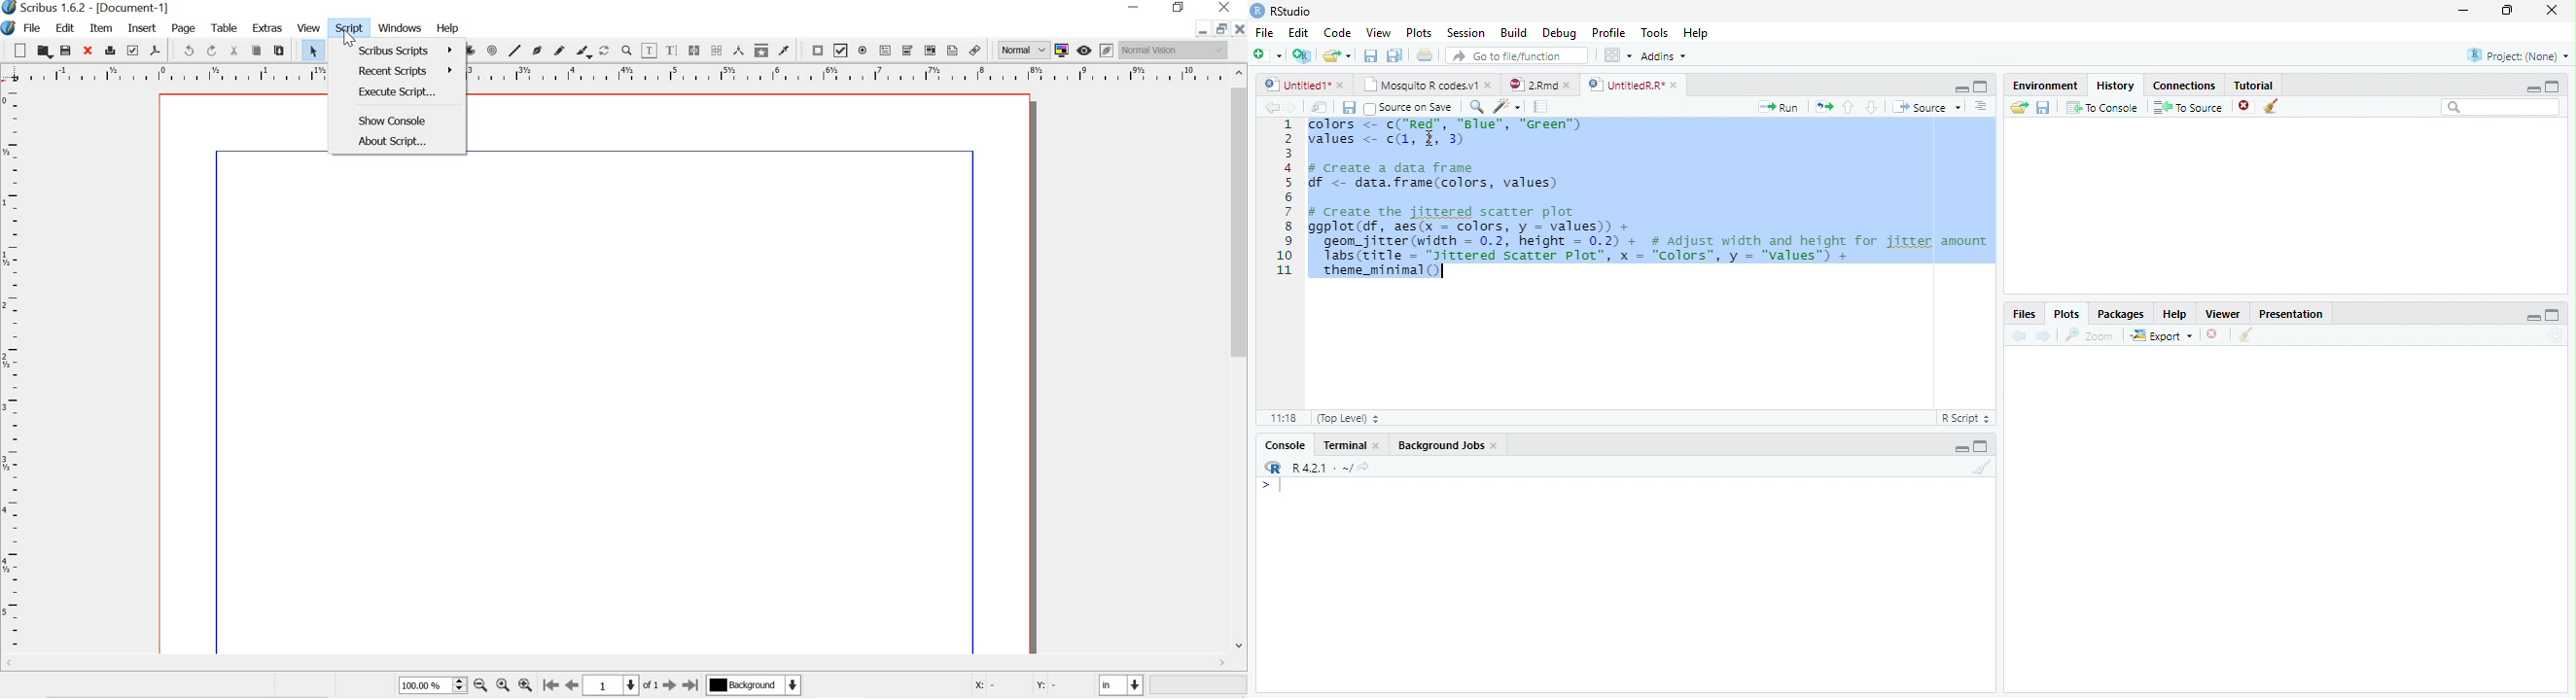  Describe the element at coordinates (1340, 86) in the screenshot. I see `close` at that location.